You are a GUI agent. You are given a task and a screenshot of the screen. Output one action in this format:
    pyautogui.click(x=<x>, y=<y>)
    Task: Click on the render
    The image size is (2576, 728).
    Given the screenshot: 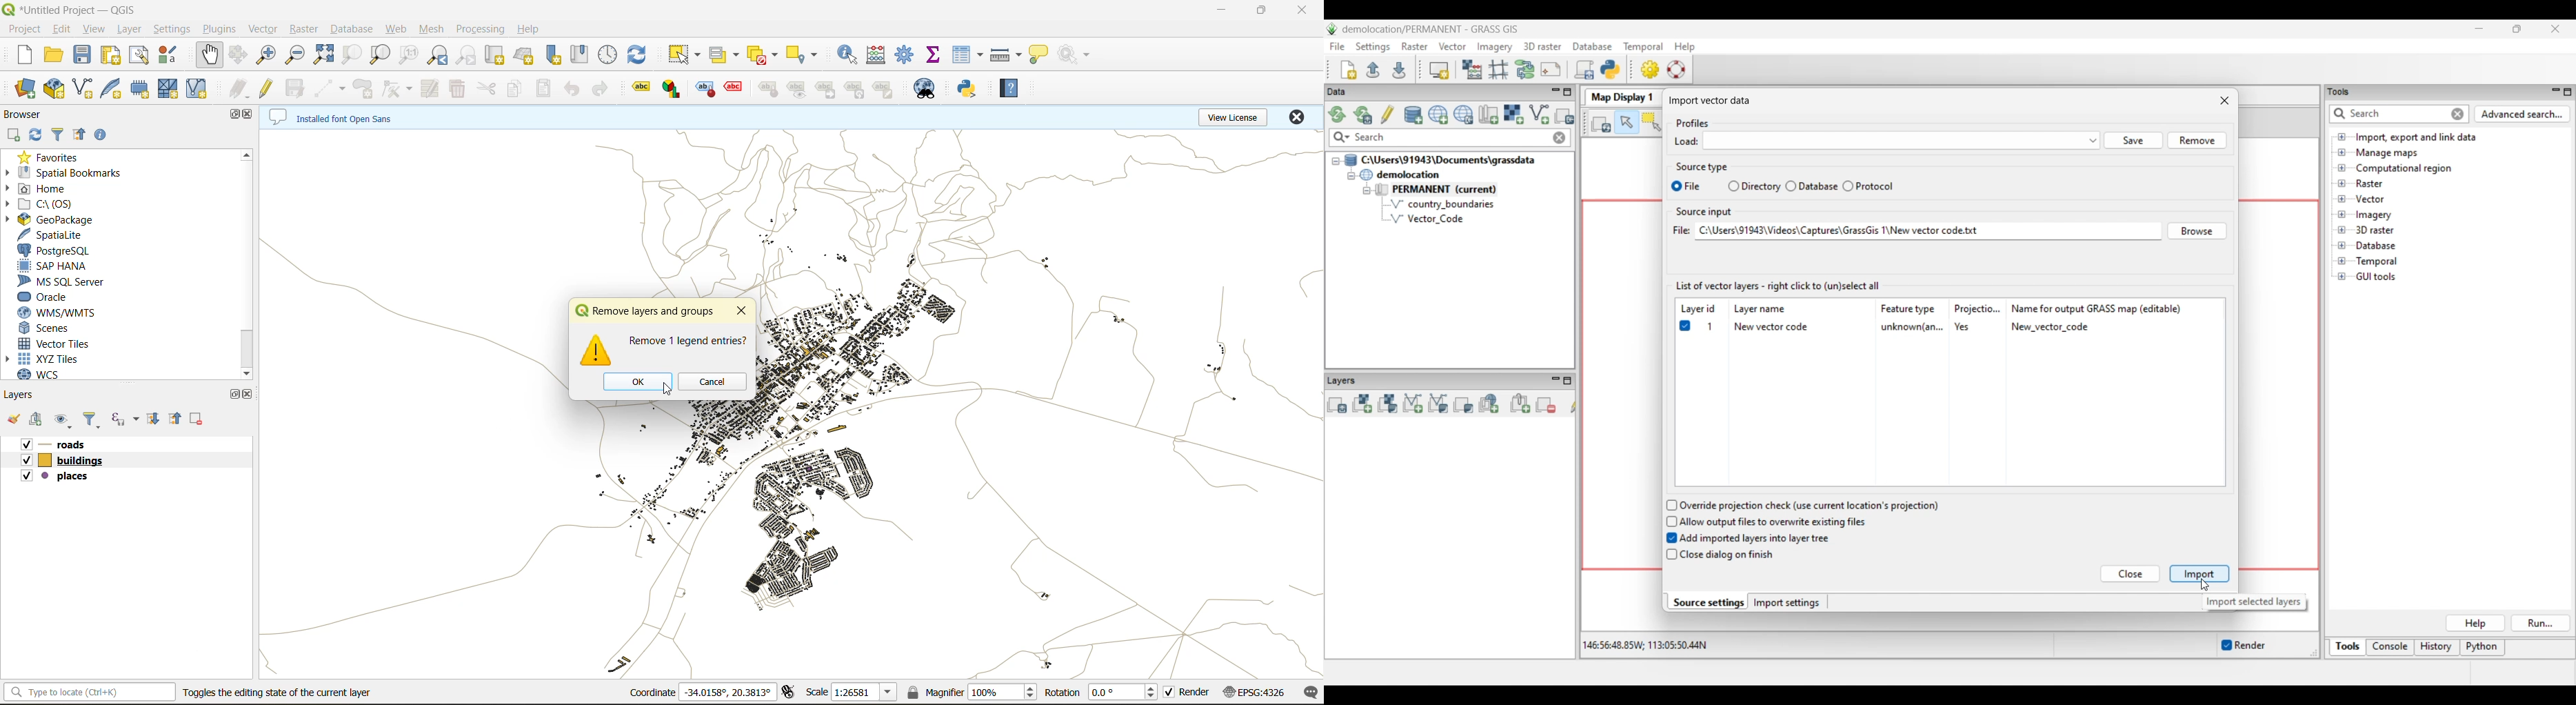 What is the action you would take?
    pyautogui.click(x=1192, y=693)
    